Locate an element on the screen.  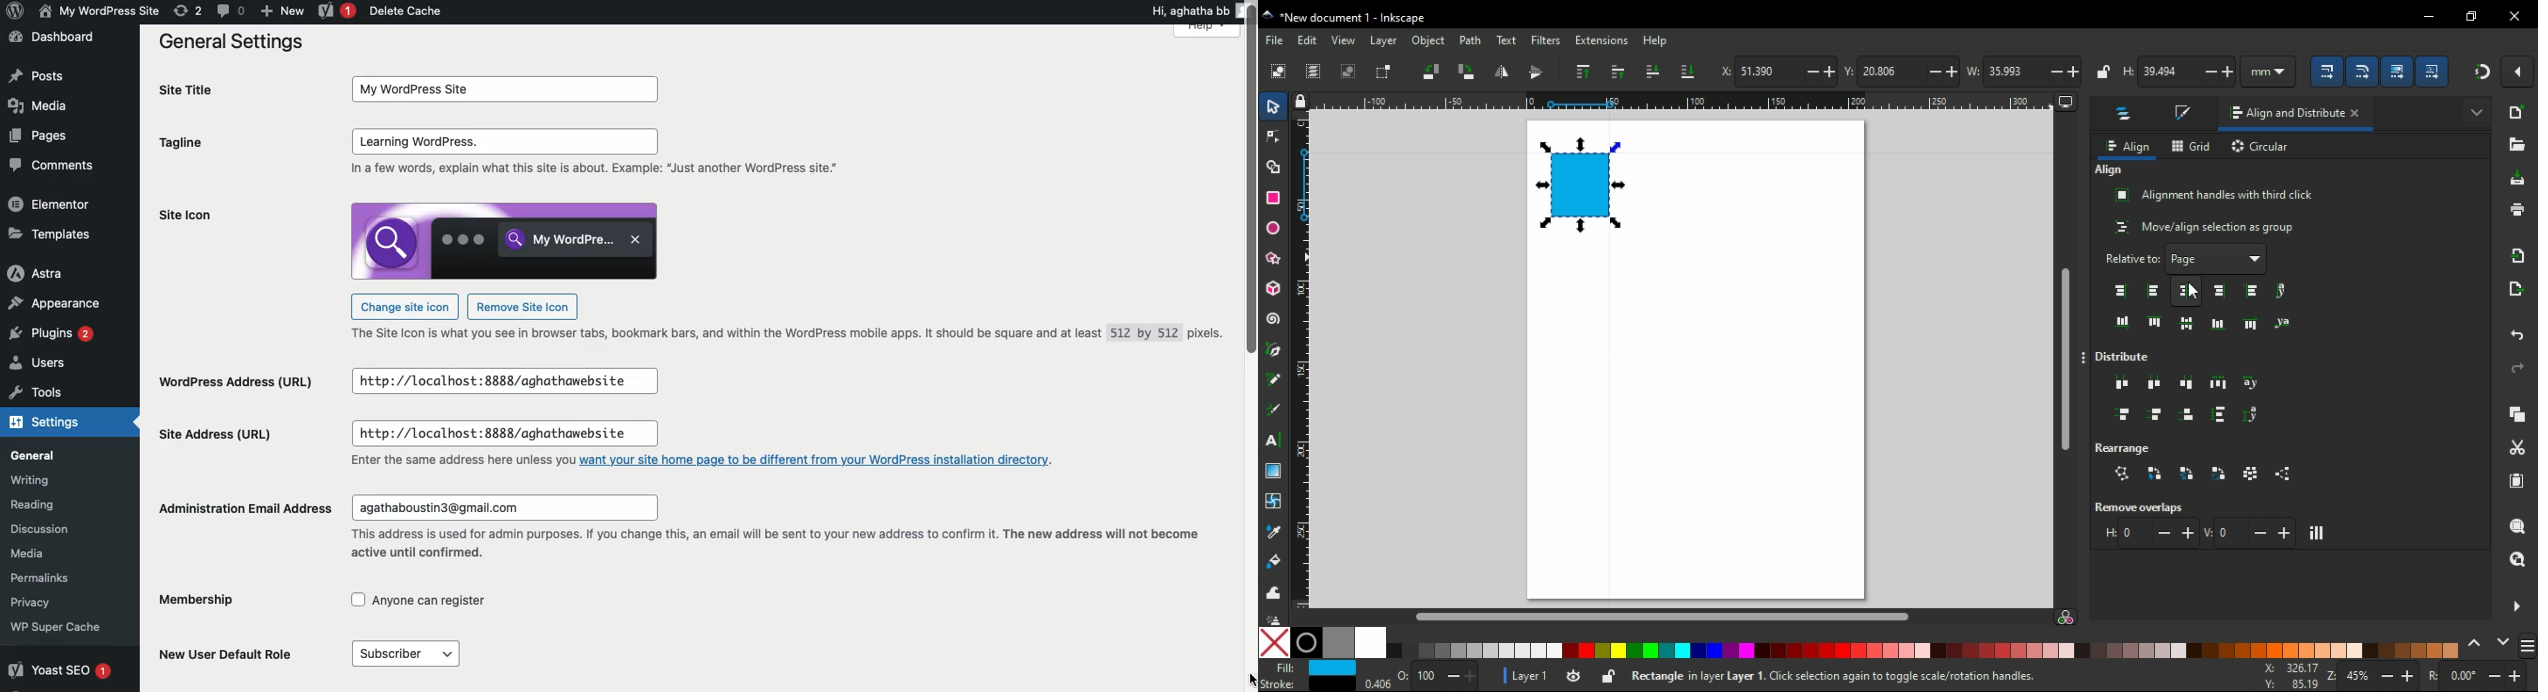
none is located at coordinates (1275, 642).